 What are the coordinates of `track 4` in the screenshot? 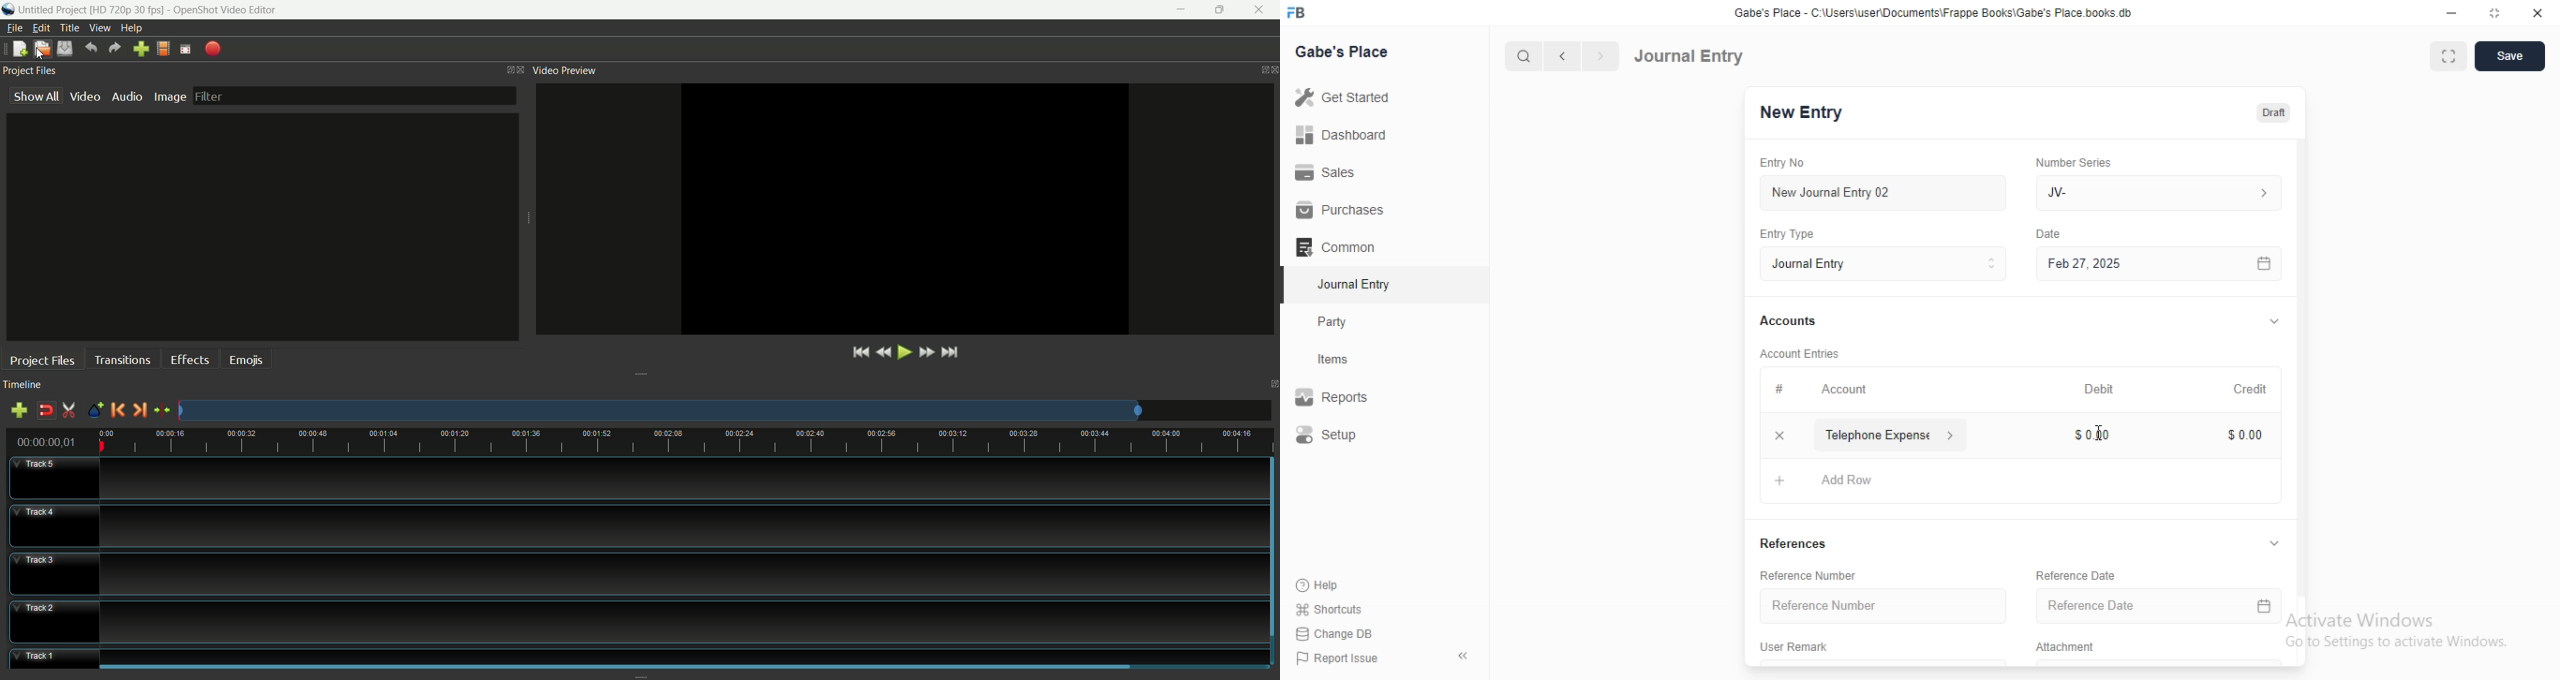 It's located at (675, 523).